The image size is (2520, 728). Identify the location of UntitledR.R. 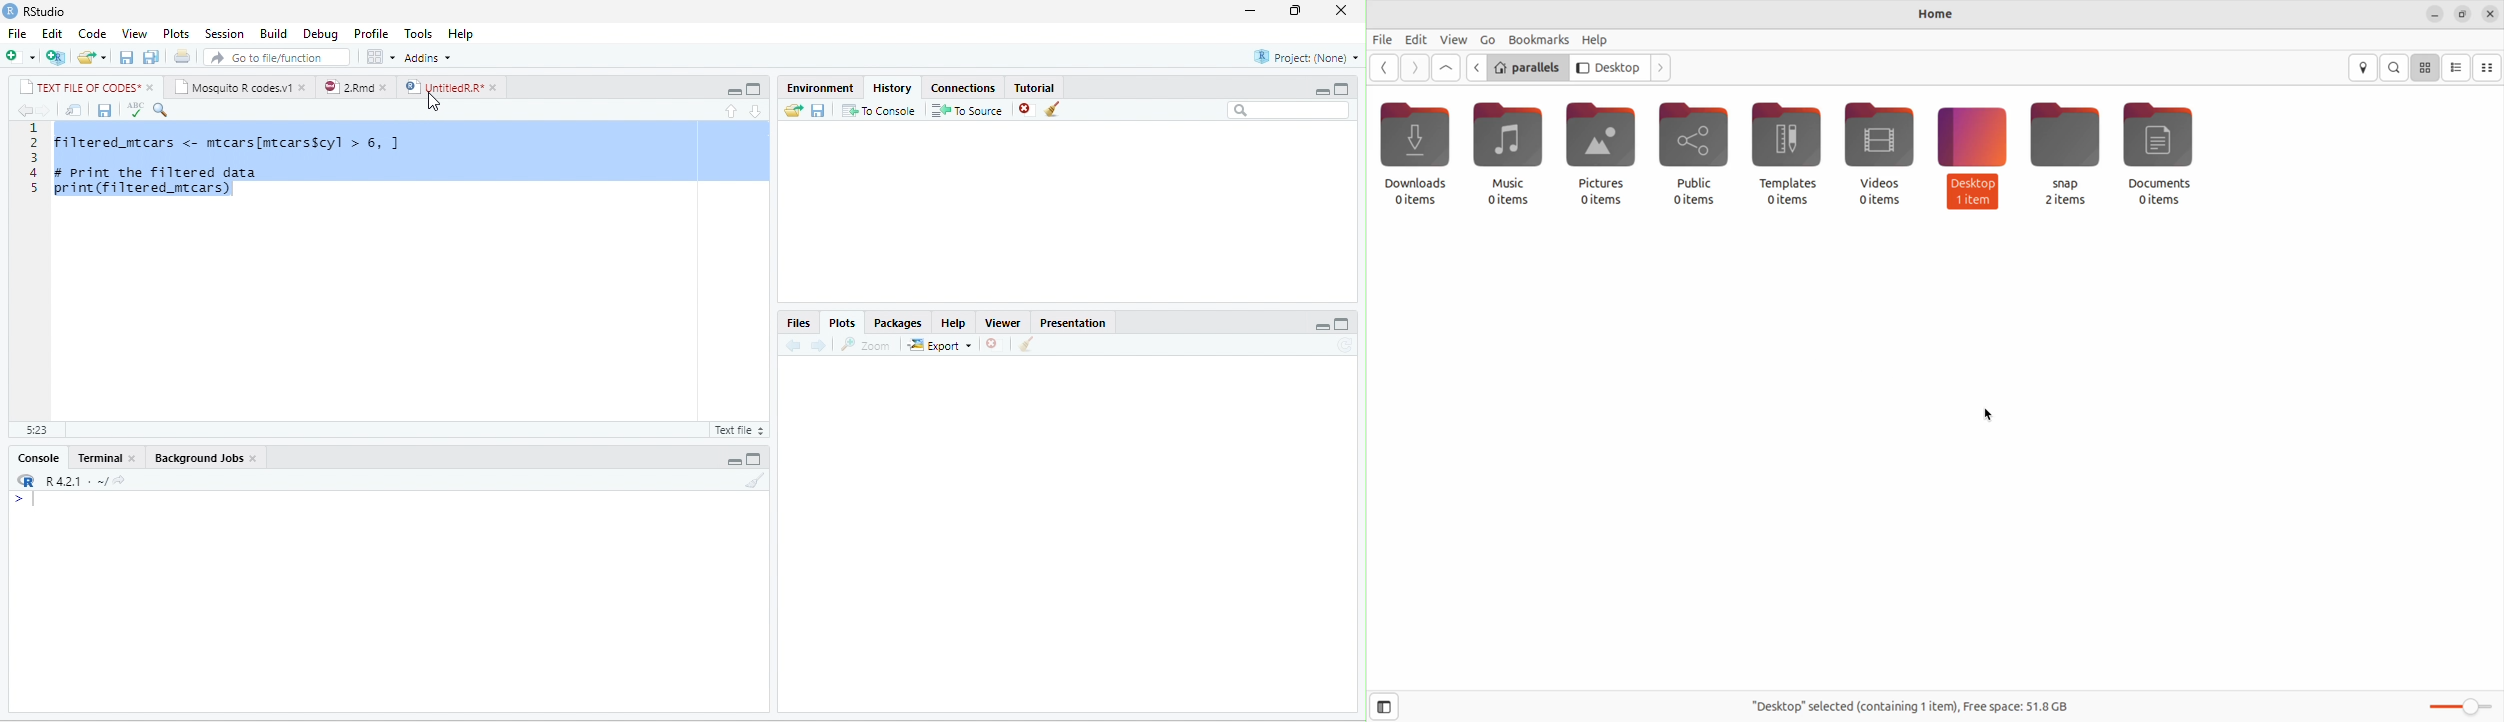
(441, 87).